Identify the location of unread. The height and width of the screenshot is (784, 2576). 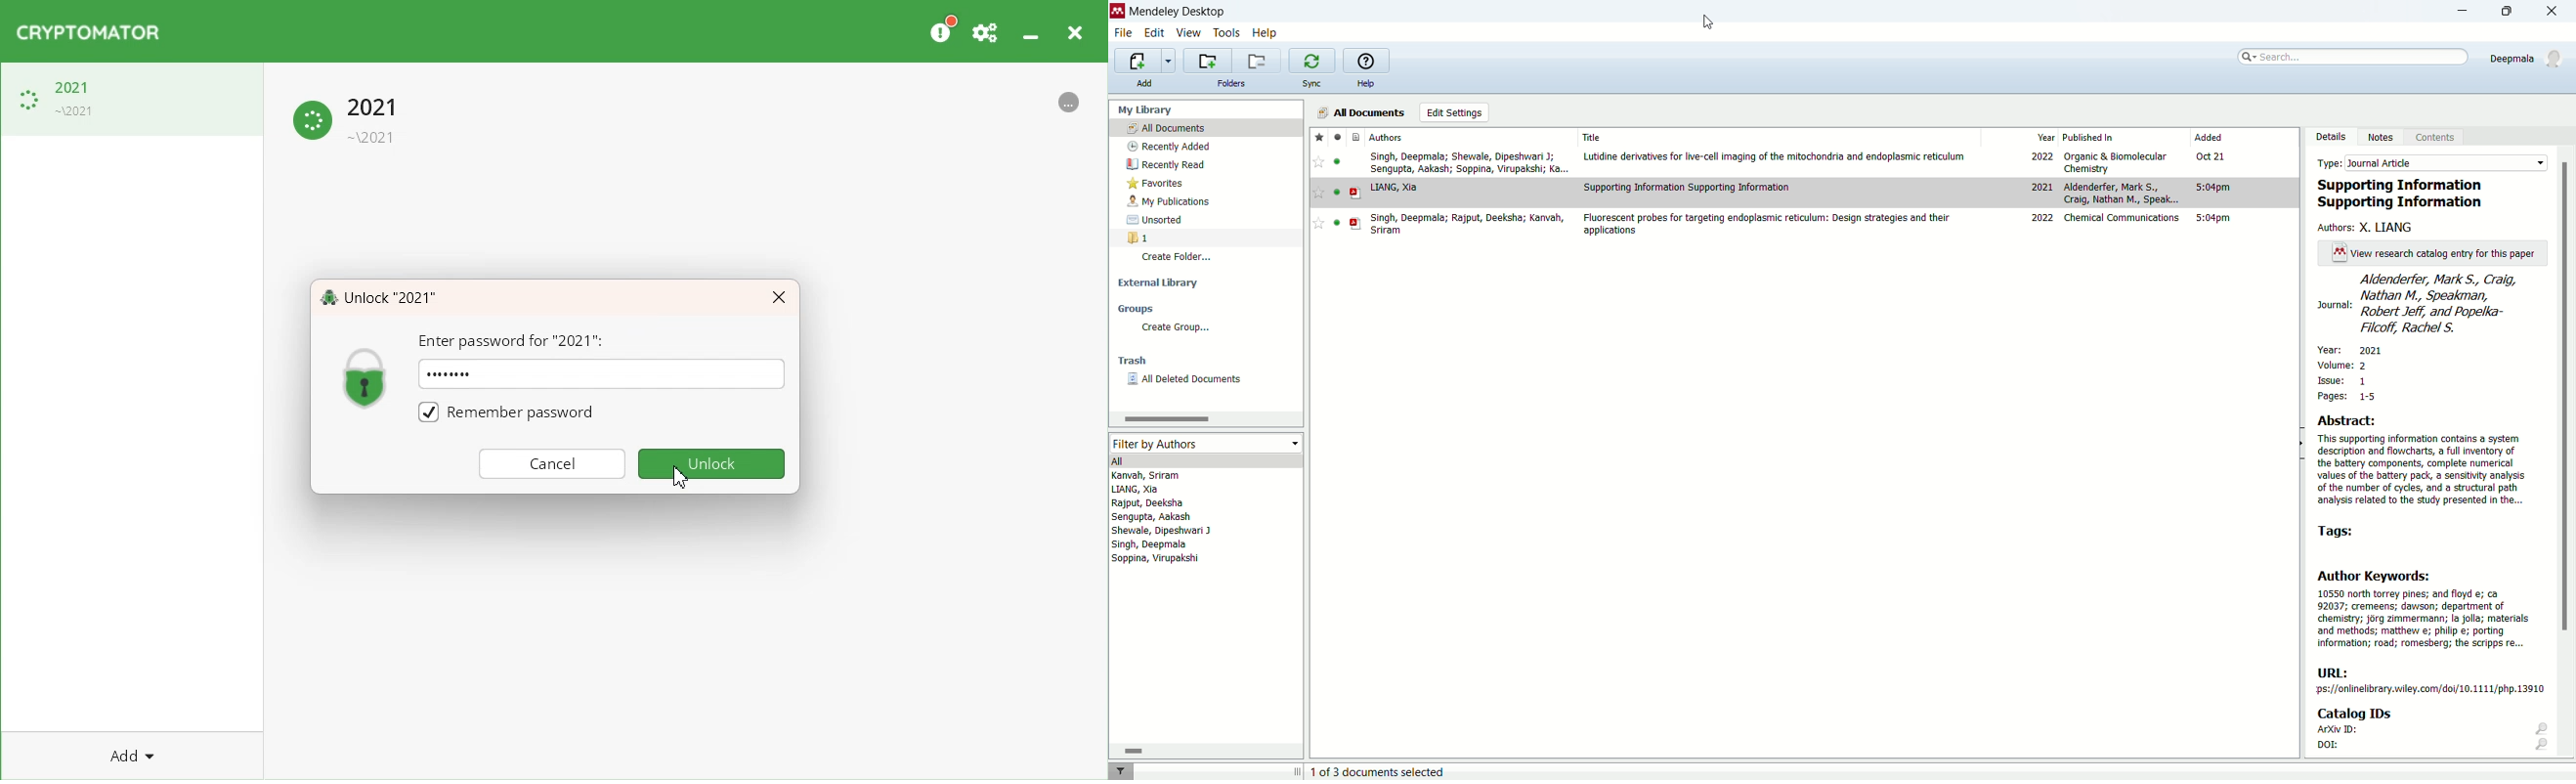
(1337, 192).